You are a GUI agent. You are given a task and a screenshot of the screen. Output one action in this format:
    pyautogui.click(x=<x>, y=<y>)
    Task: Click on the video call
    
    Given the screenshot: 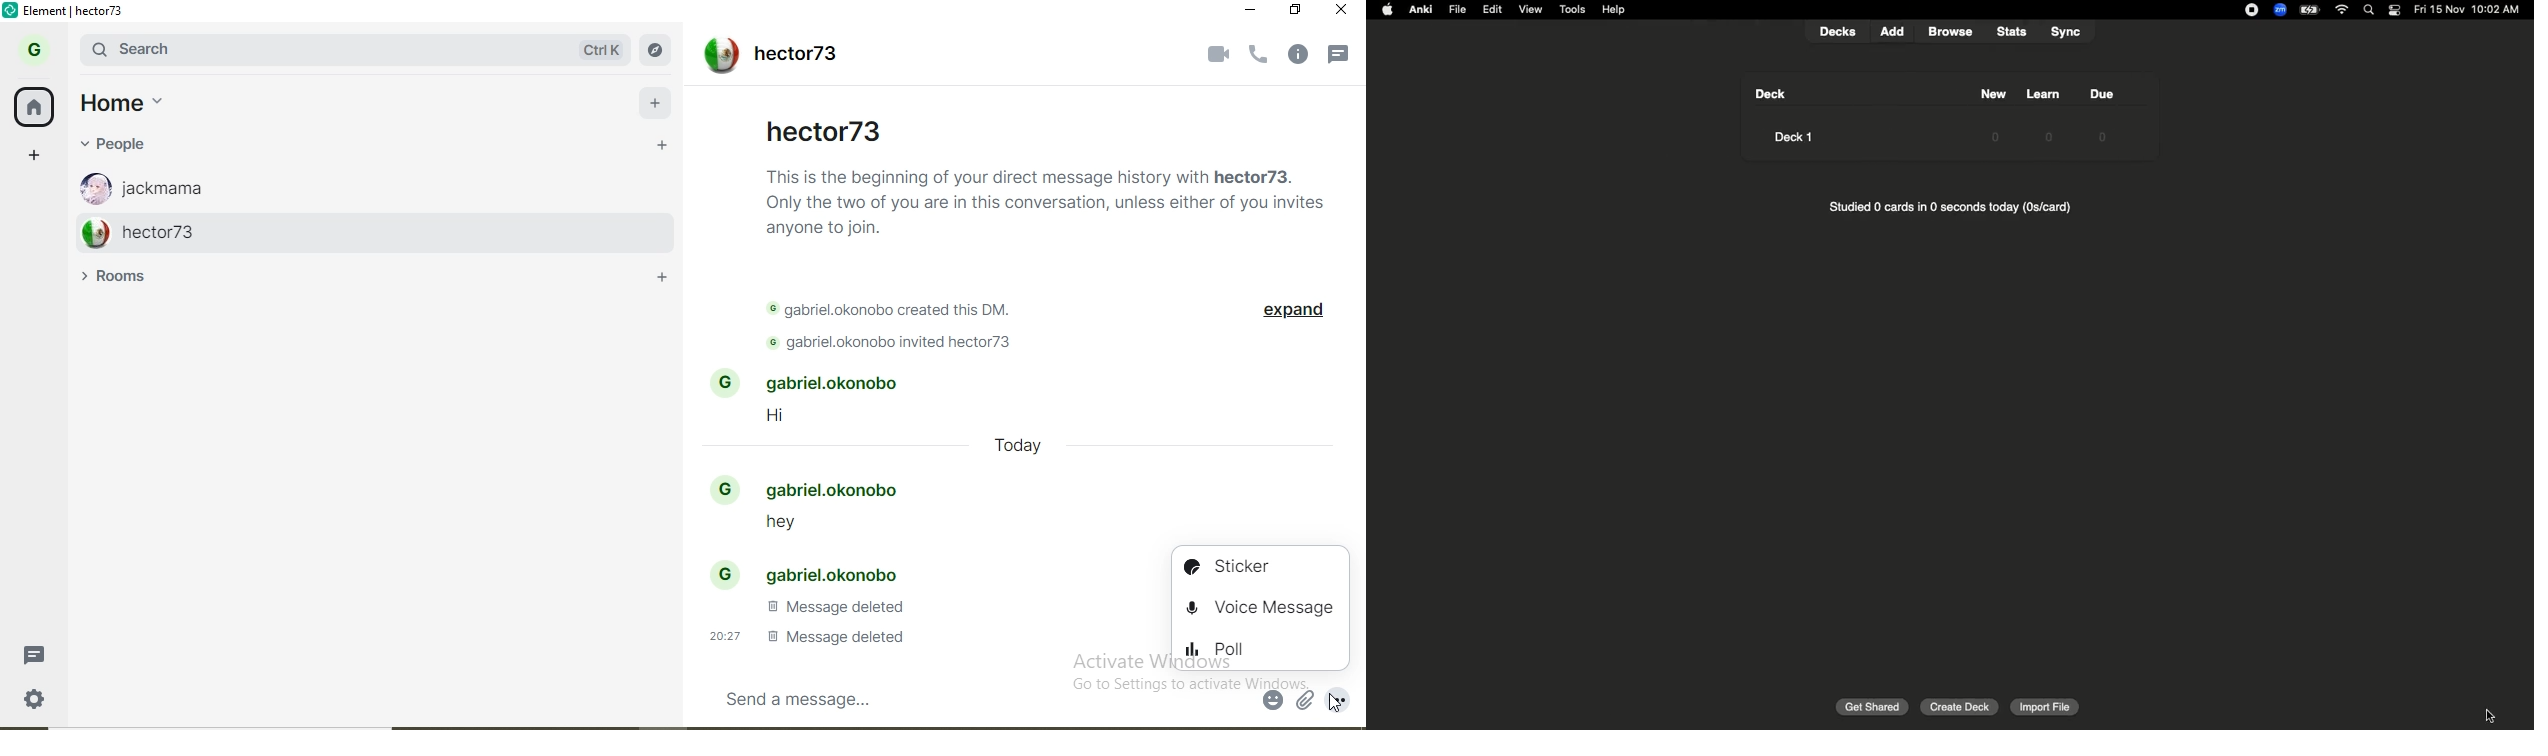 What is the action you would take?
    pyautogui.click(x=1213, y=53)
    